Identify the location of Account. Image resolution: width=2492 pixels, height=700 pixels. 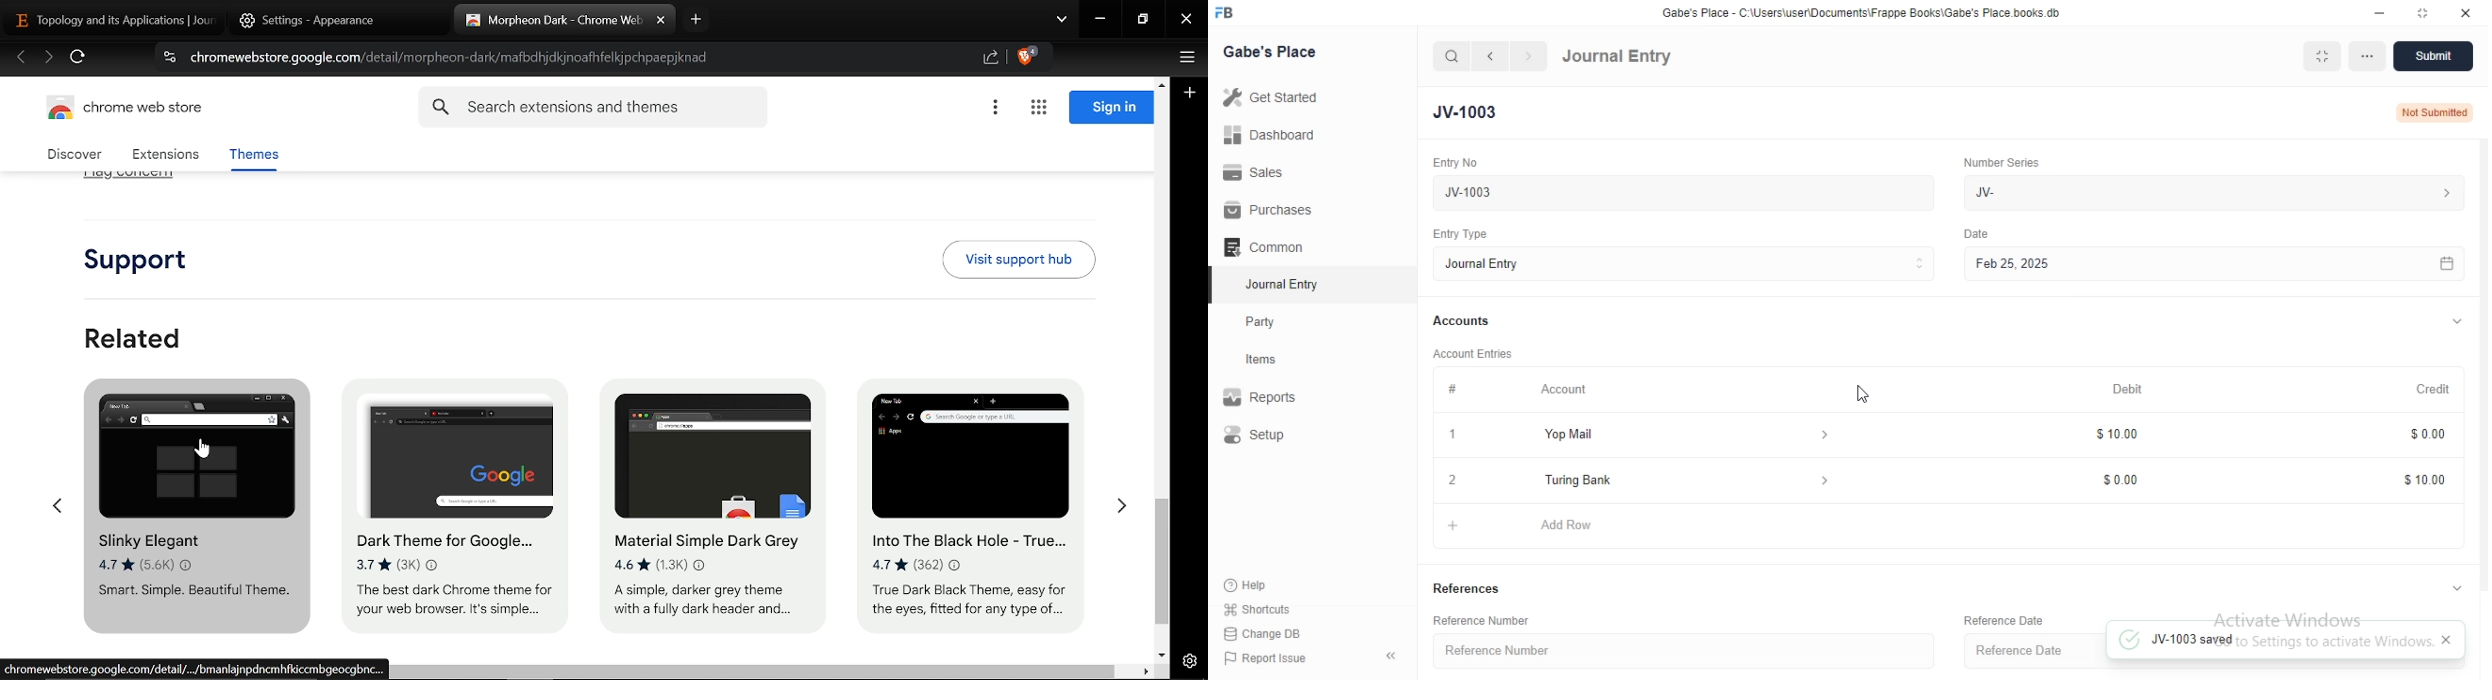
(1566, 391).